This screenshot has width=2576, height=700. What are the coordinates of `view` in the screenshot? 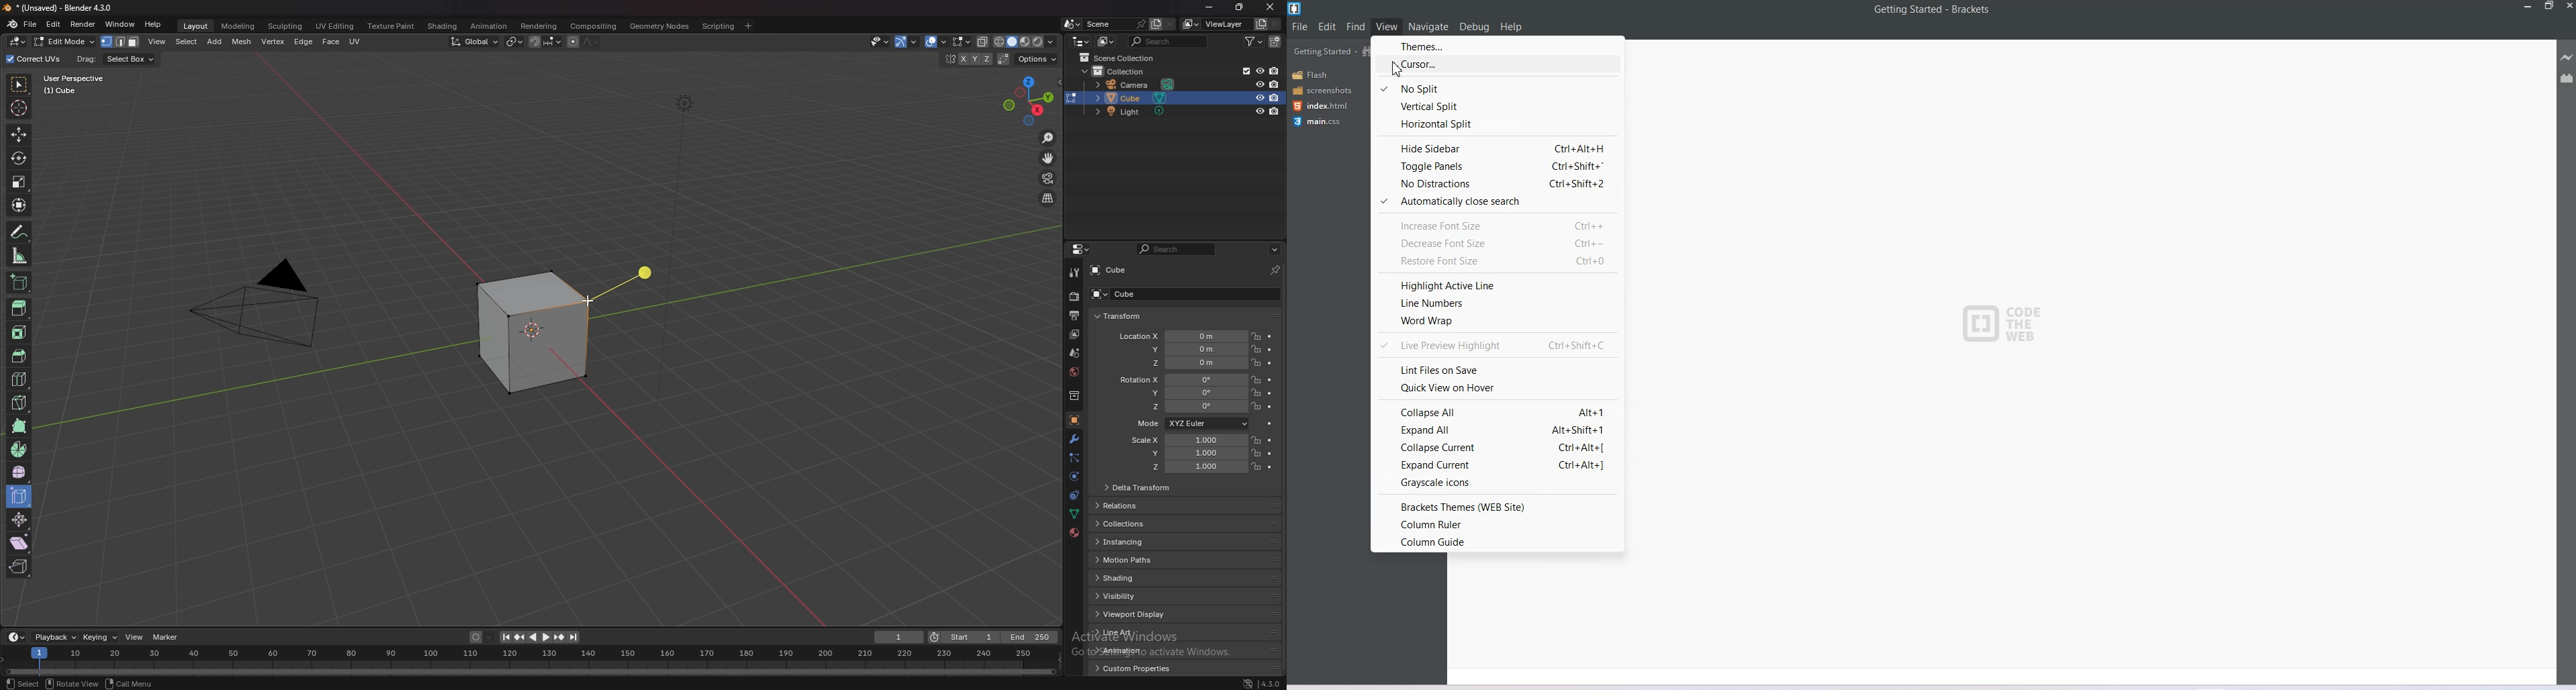 It's located at (134, 636).